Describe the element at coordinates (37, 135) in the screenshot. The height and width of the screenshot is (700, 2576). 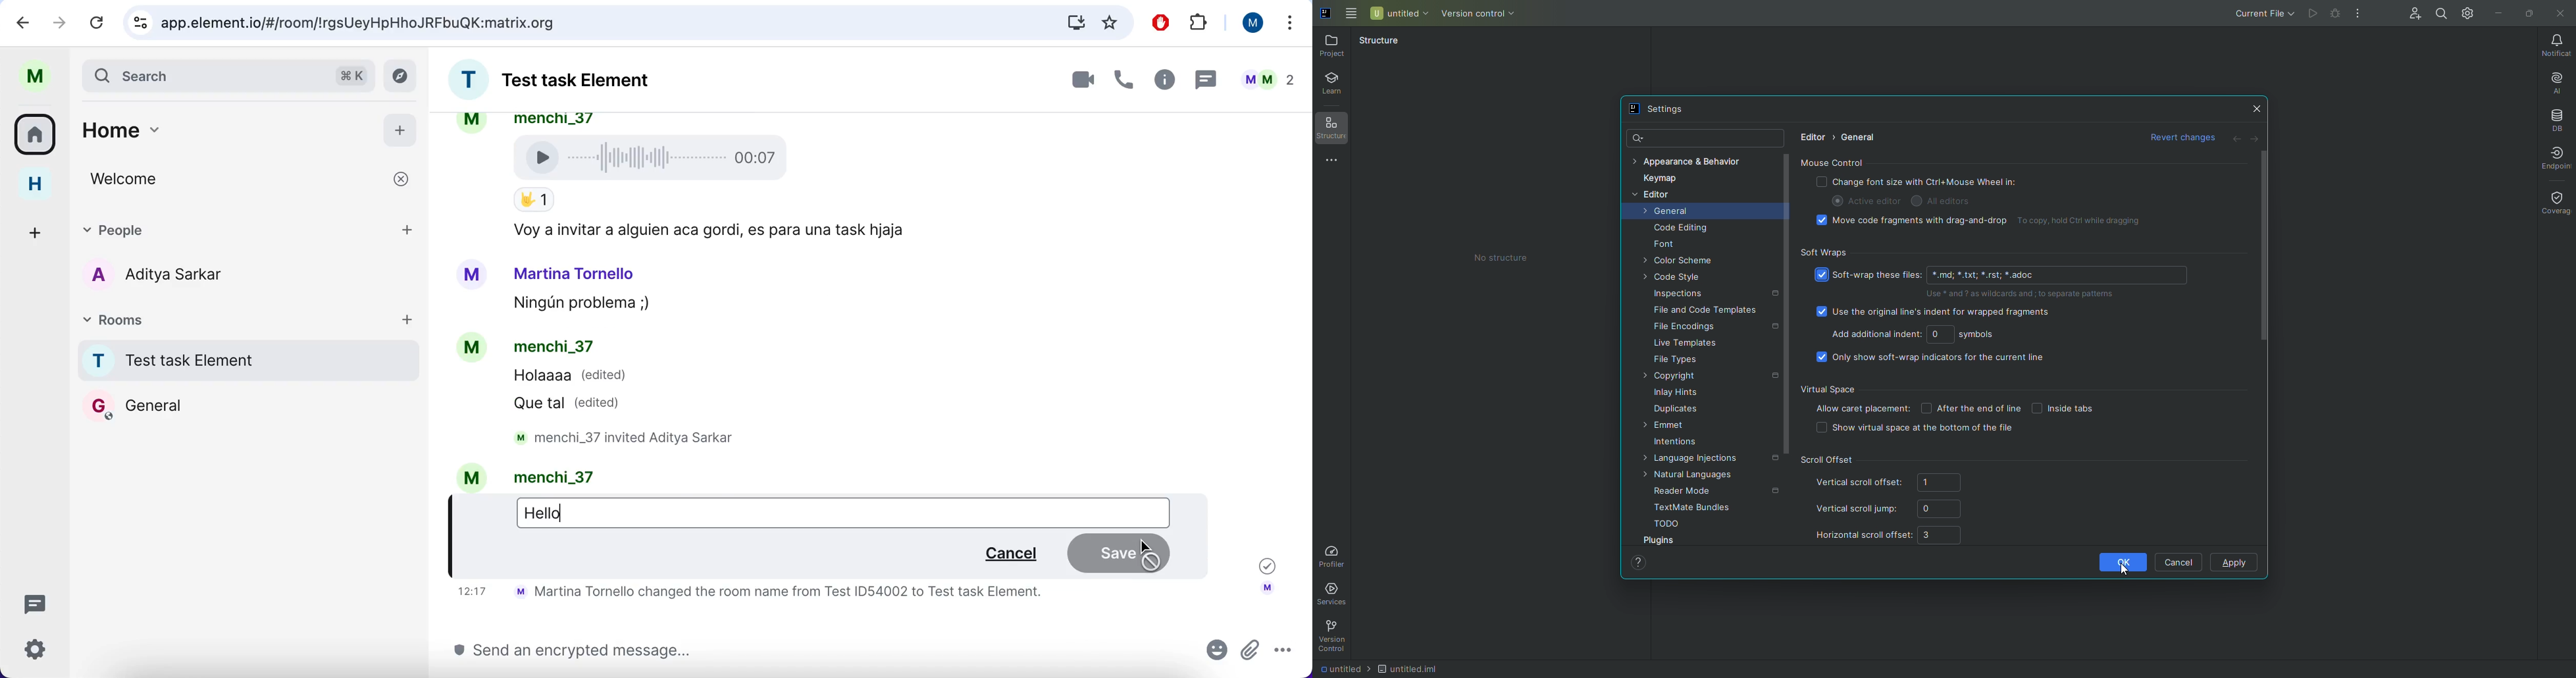
I see `all rooms` at that location.